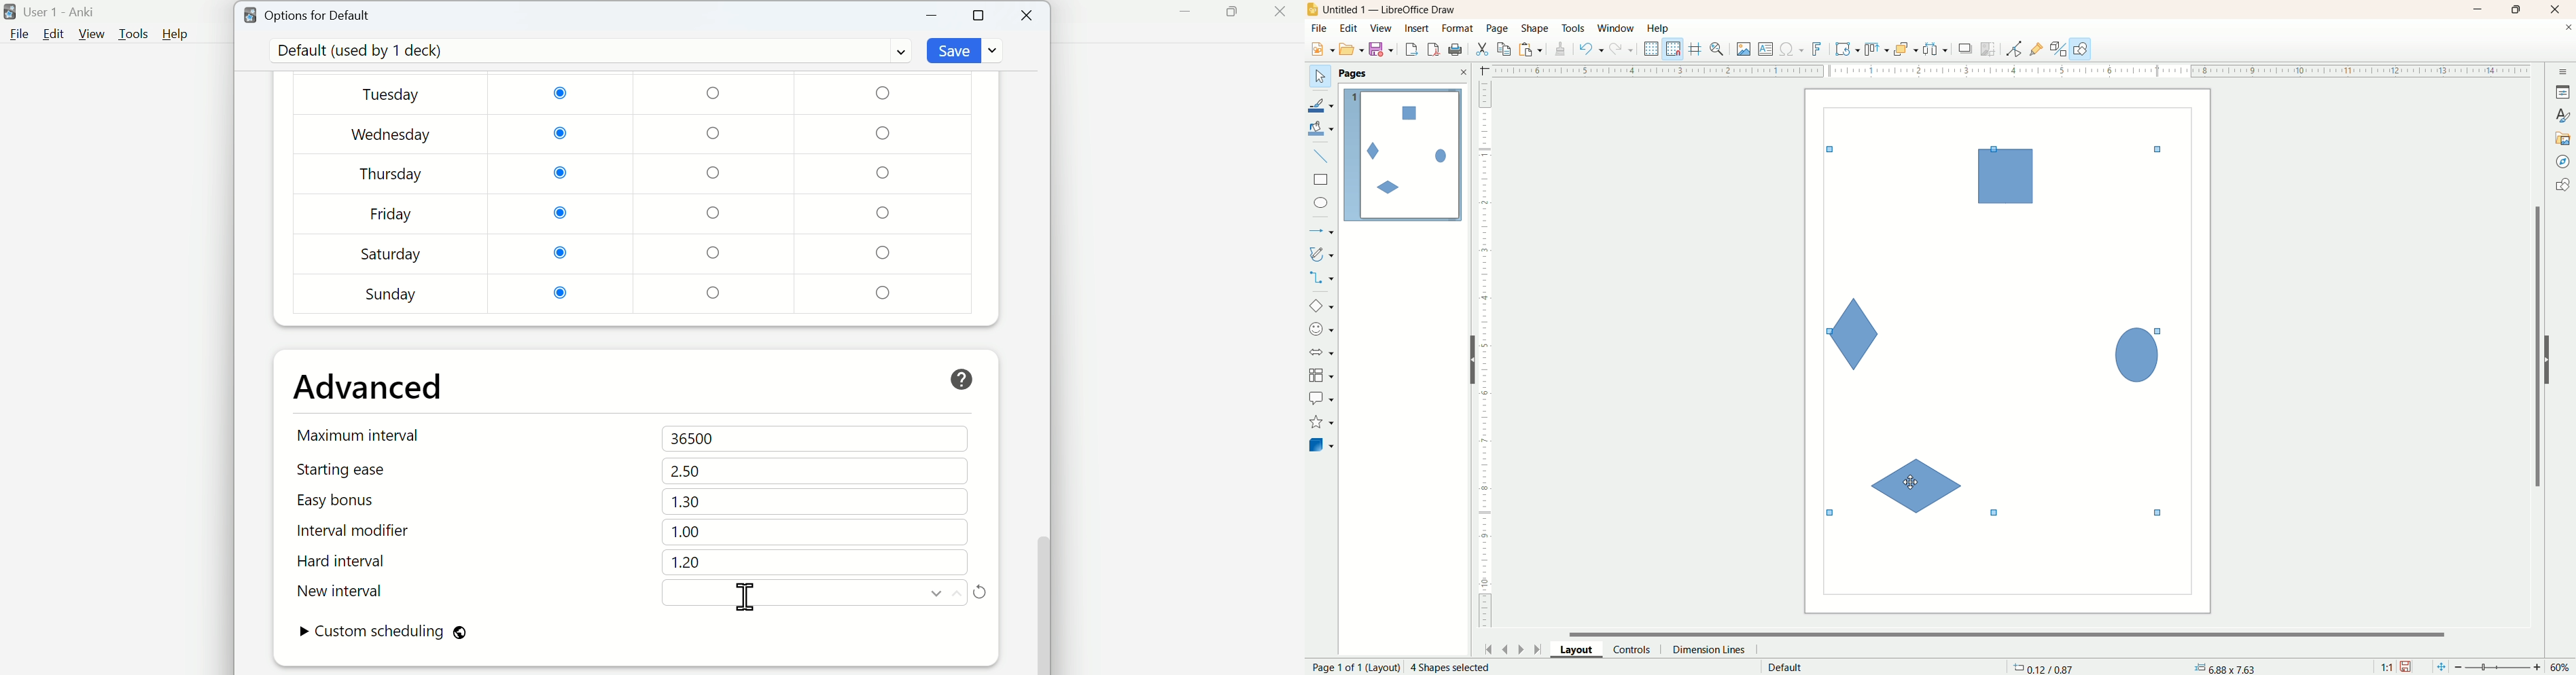 This screenshot has width=2576, height=700. I want to click on arrange, so click(1907, 48).